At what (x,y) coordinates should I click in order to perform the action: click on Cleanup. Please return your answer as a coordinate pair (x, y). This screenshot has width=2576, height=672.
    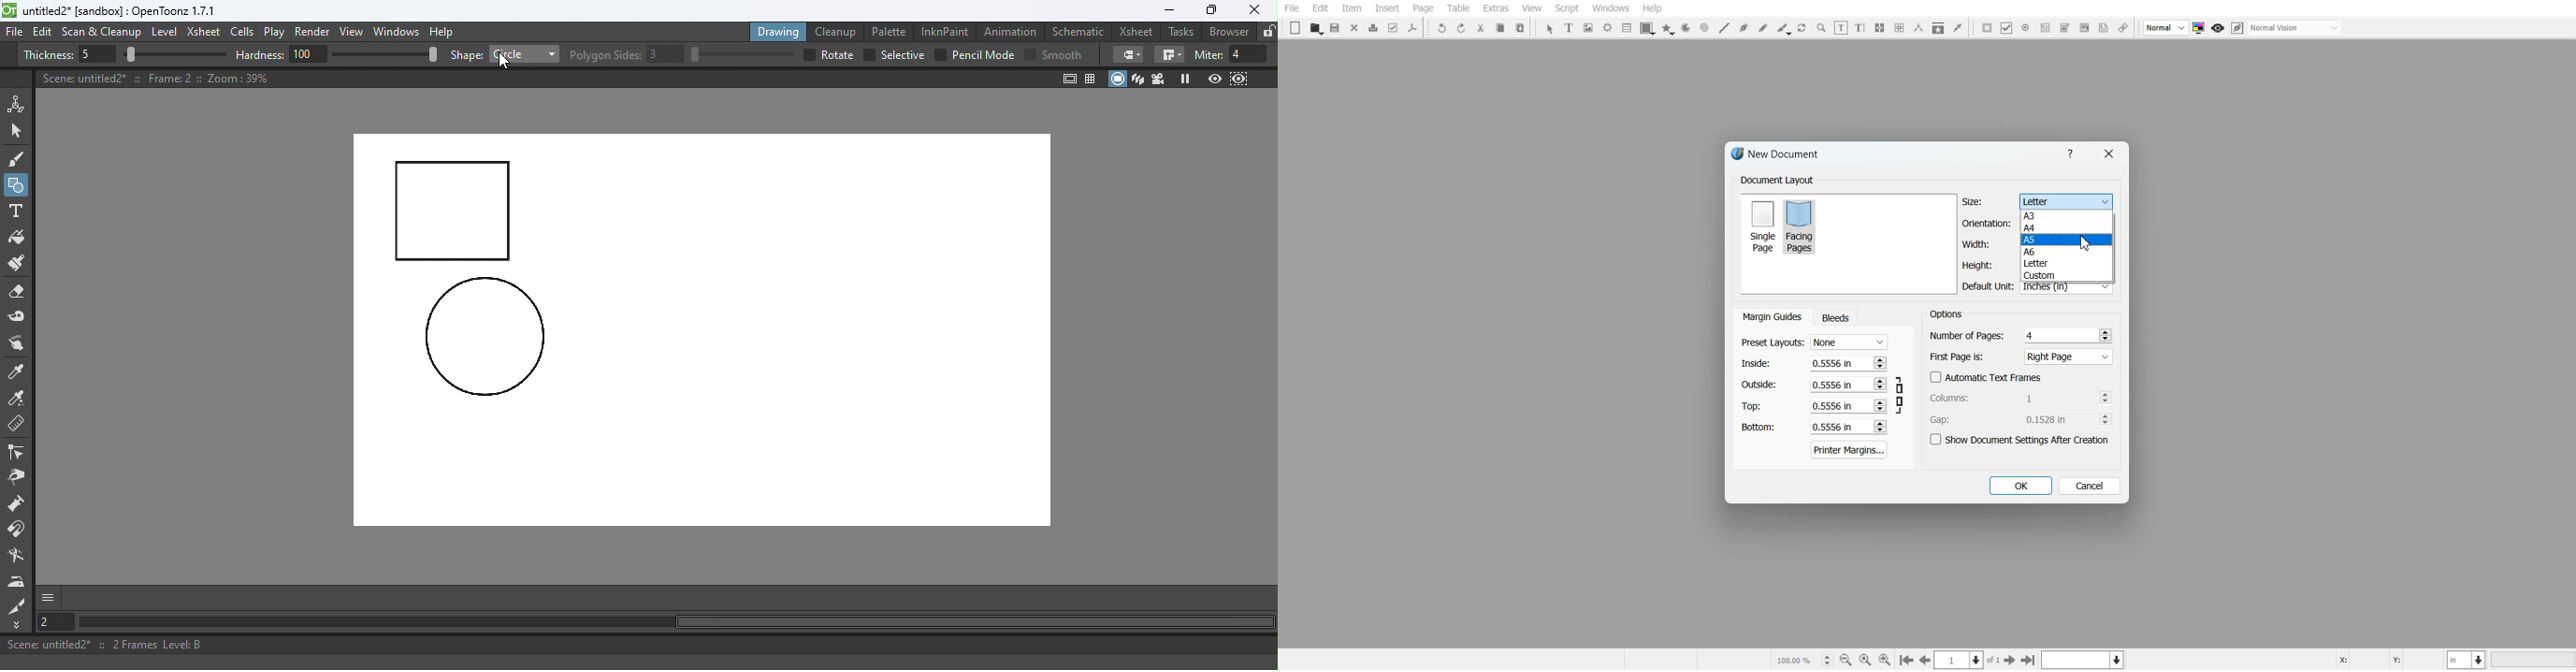
    Looking at the image, I should click on (839, 31).